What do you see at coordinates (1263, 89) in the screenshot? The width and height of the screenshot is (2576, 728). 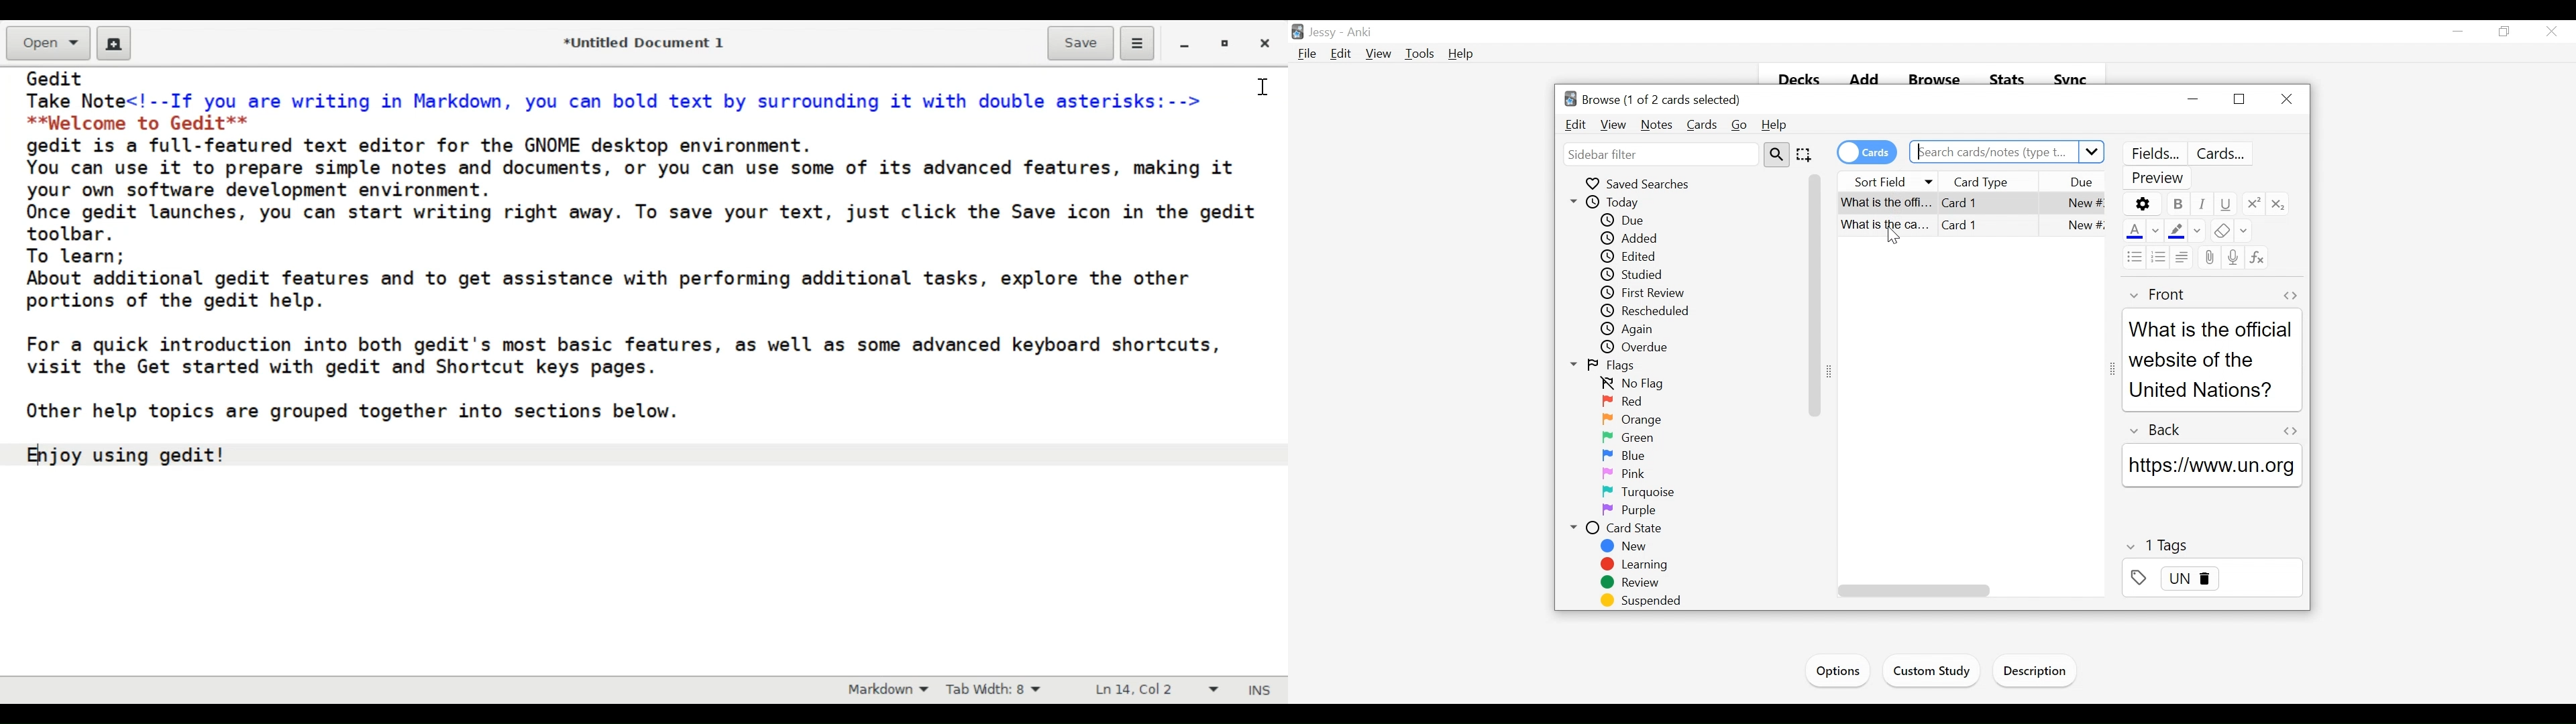 I see `Insertion Cursor` at bounding box center [1263, 89].